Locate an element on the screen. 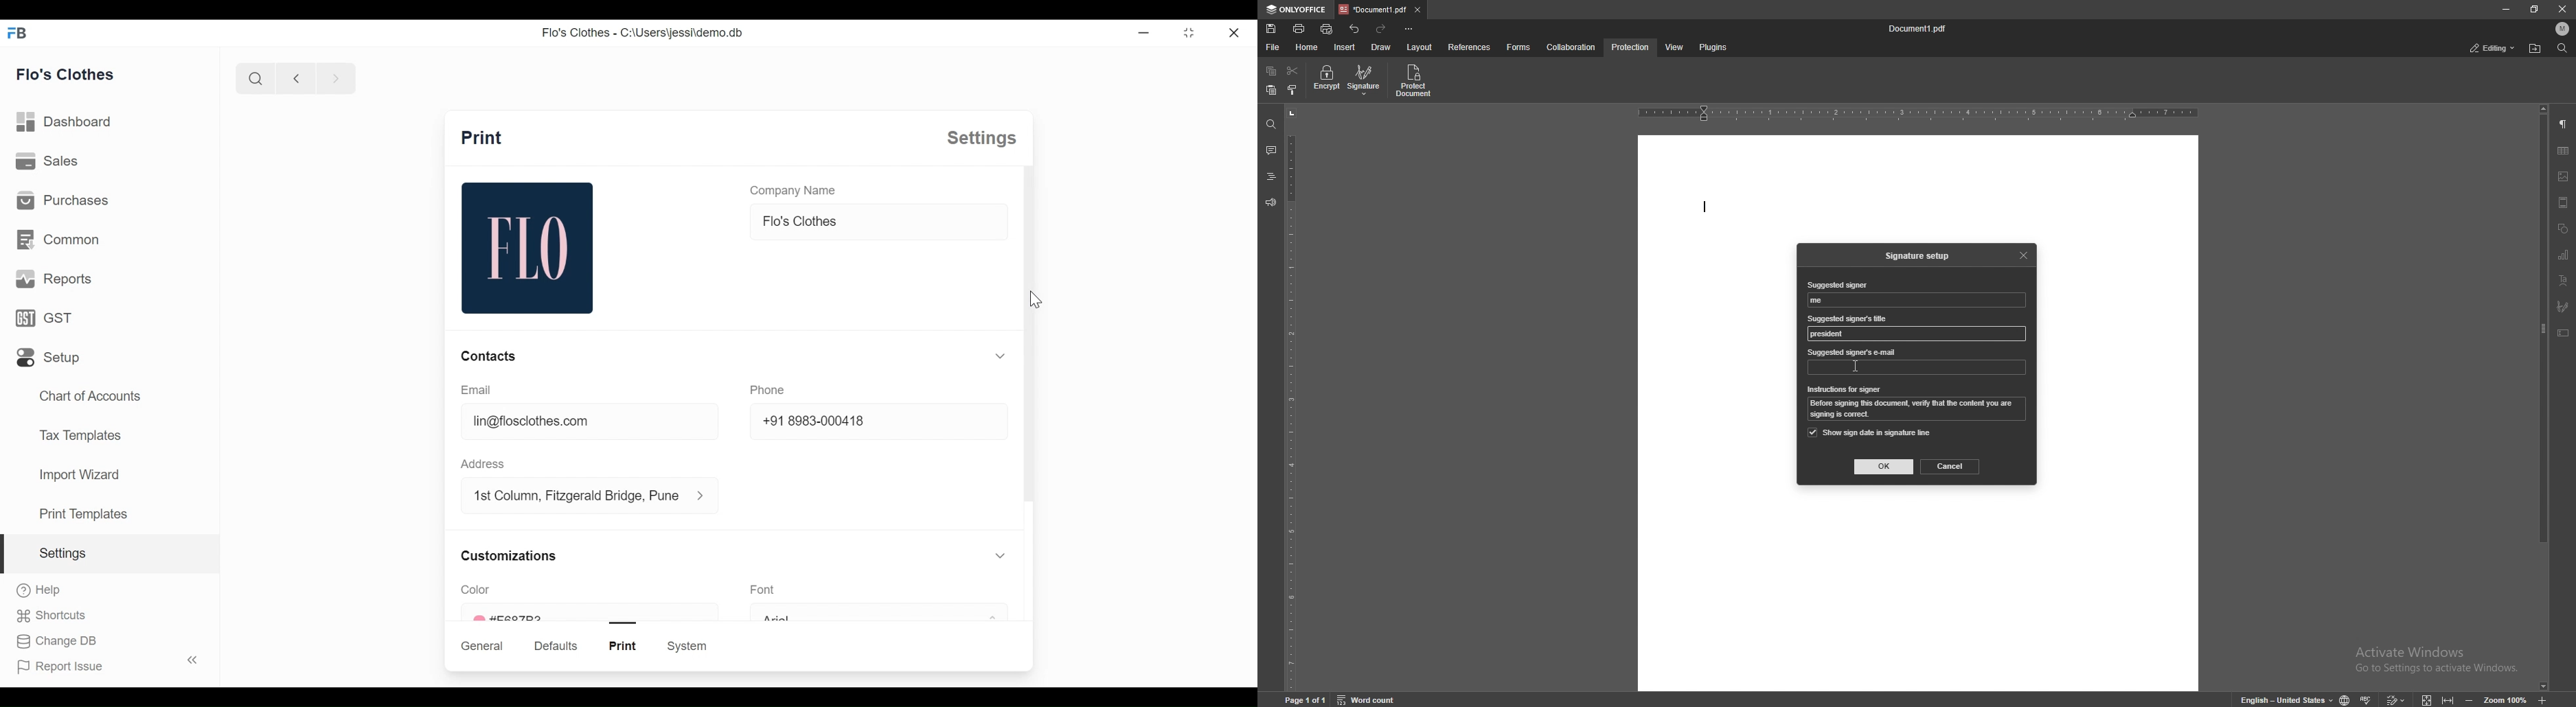 Image resolution: width=2576 pixels, height=728 pixels. suggested signer's email is located at coordinates (1853, 353).